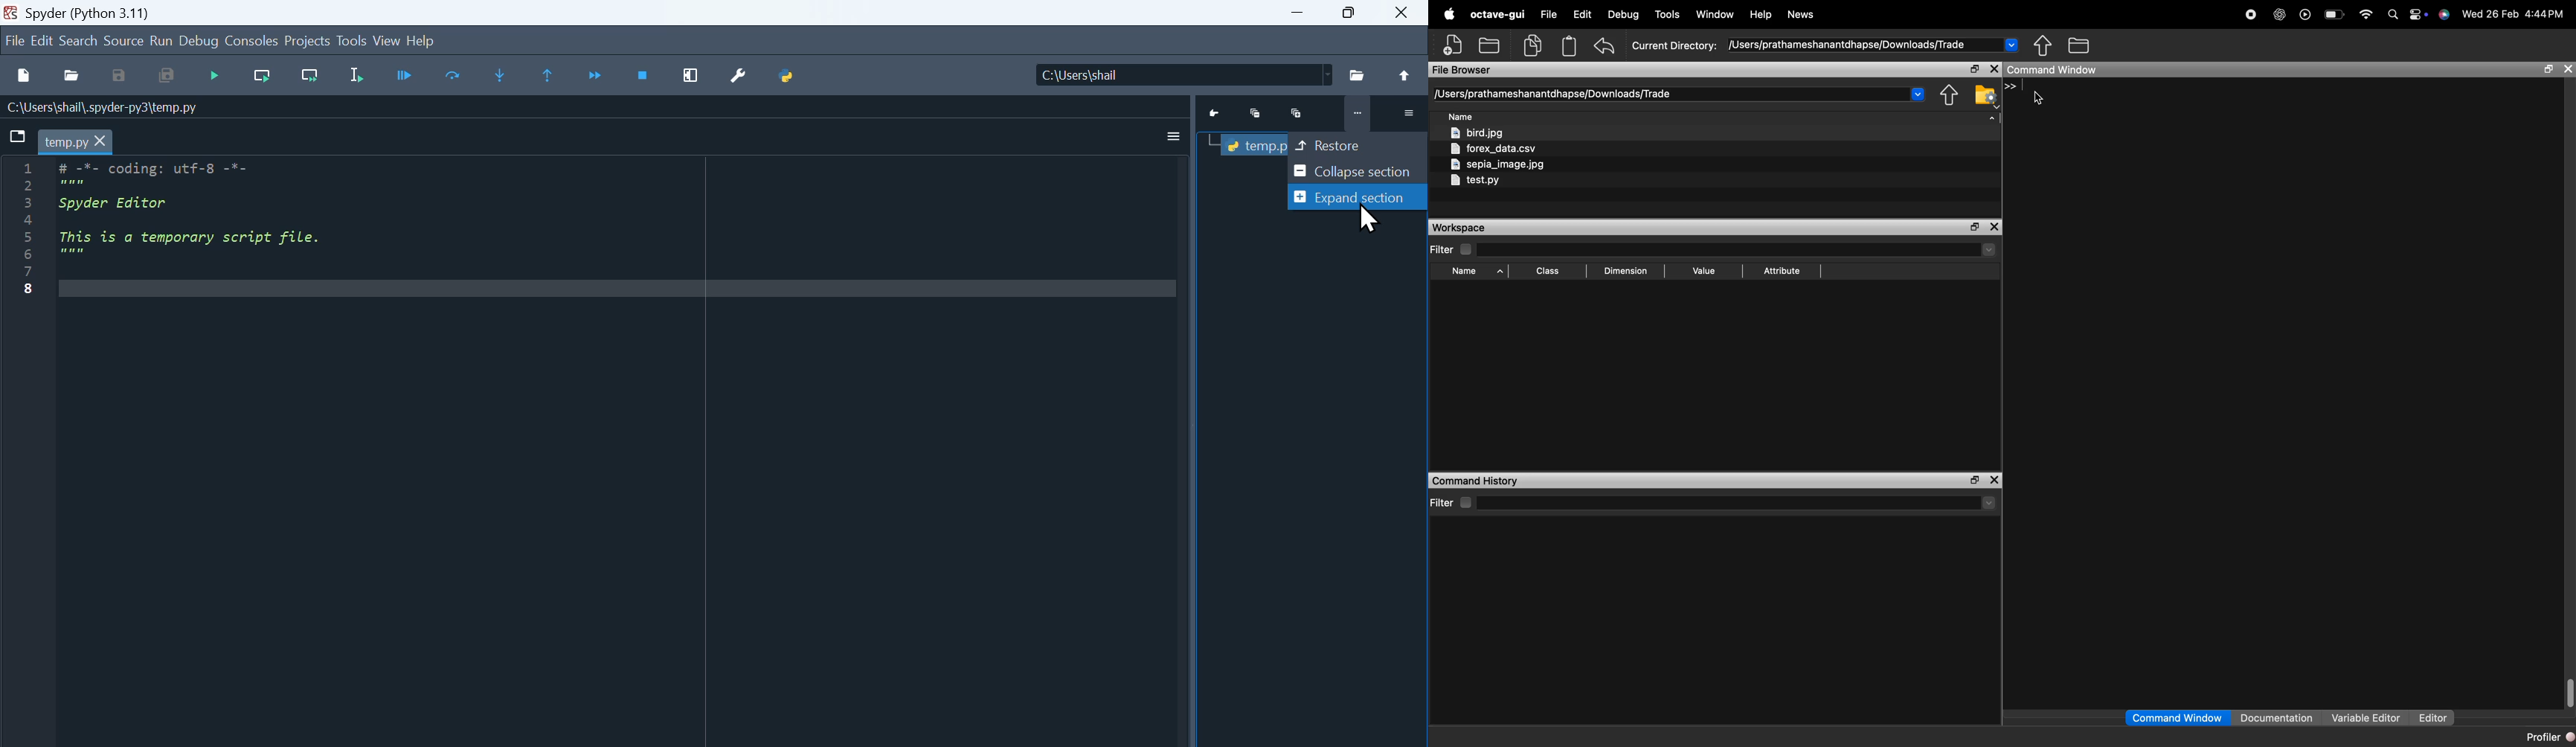 This screenshot has height=756, width=2576. What do you see at coordinates (1188, 74) in the screenshot?
I see `Location of the file` at bounding box center [1188, 74].